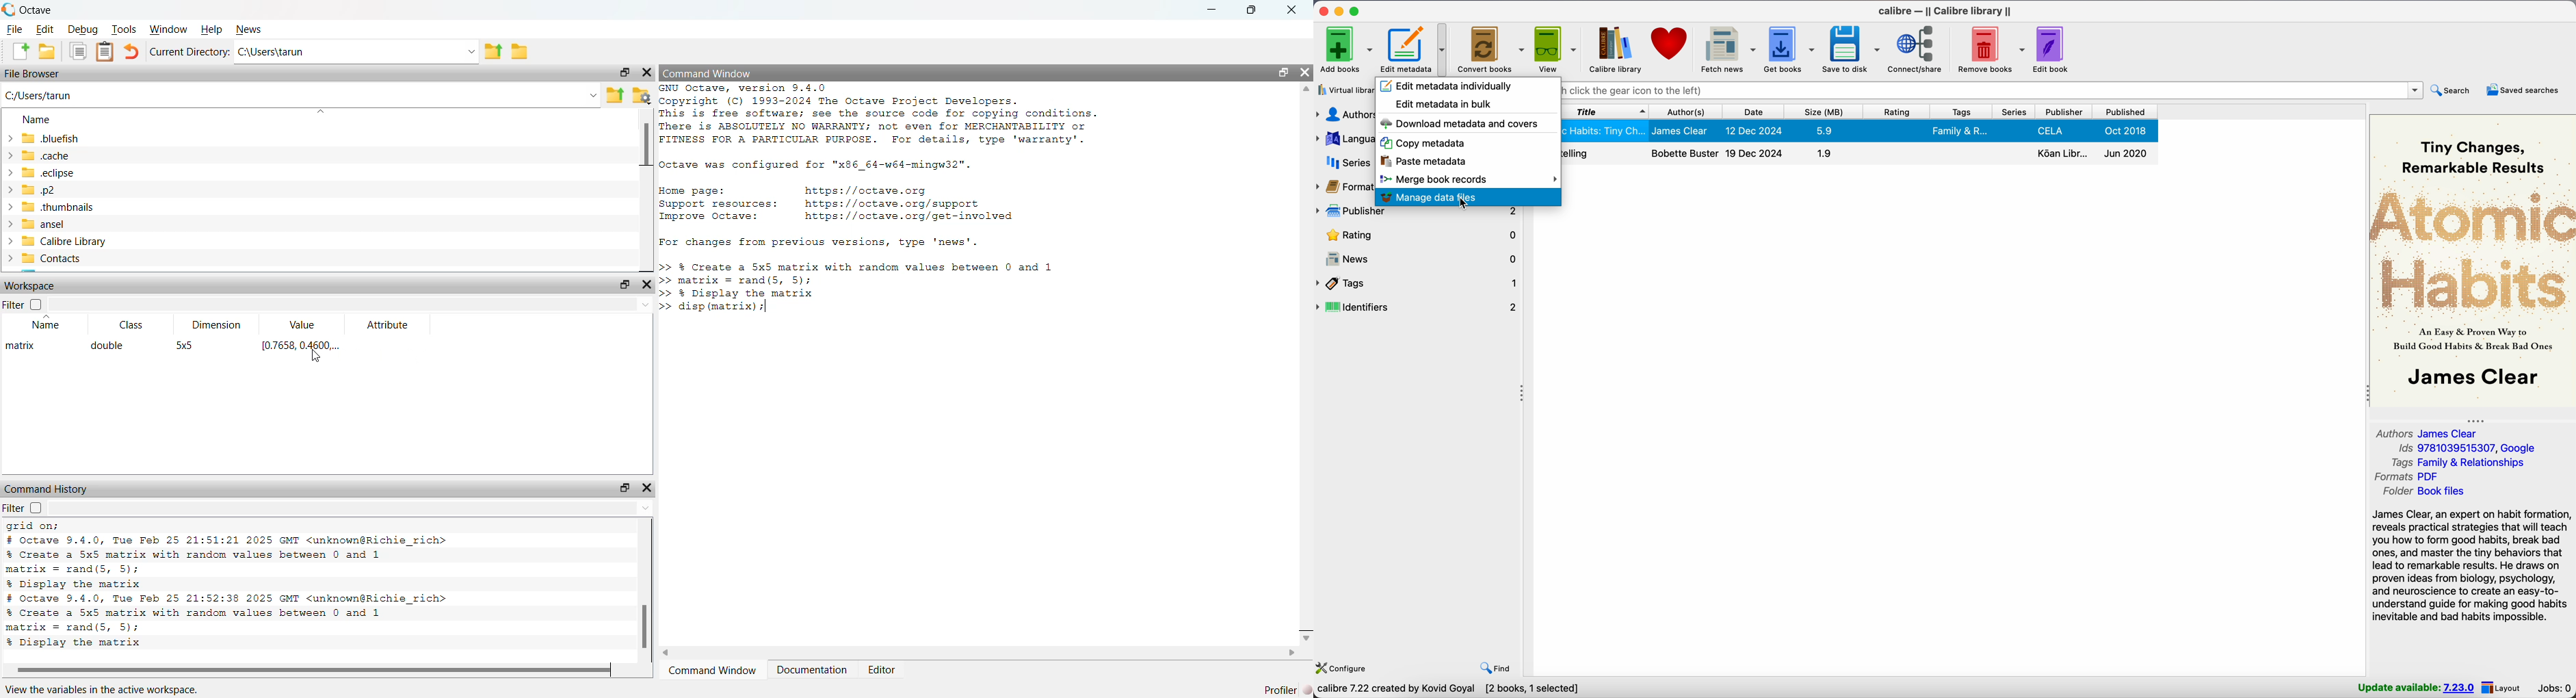  Describe the element at coordinates (2426, 492) in the screenshot. I see `folder Book files` at that location.